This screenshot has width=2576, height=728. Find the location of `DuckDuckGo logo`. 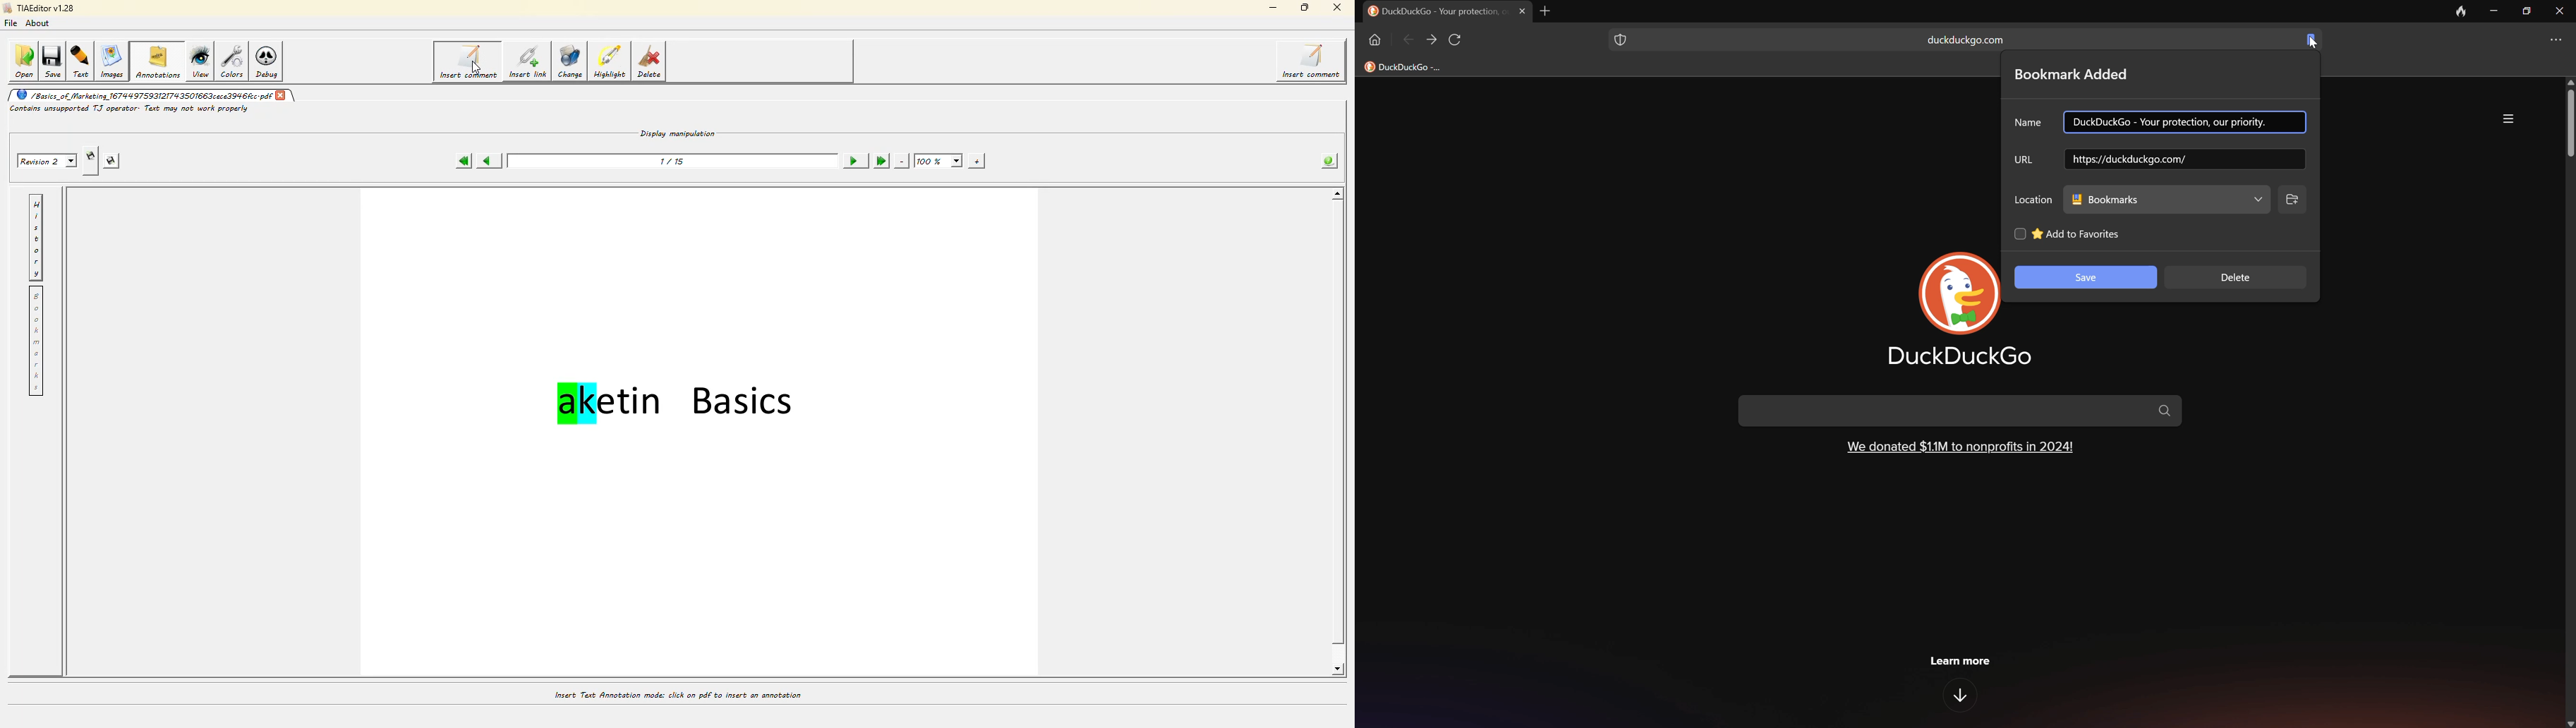

DuckDuckGo logo is located at coordinates (1962, 293).